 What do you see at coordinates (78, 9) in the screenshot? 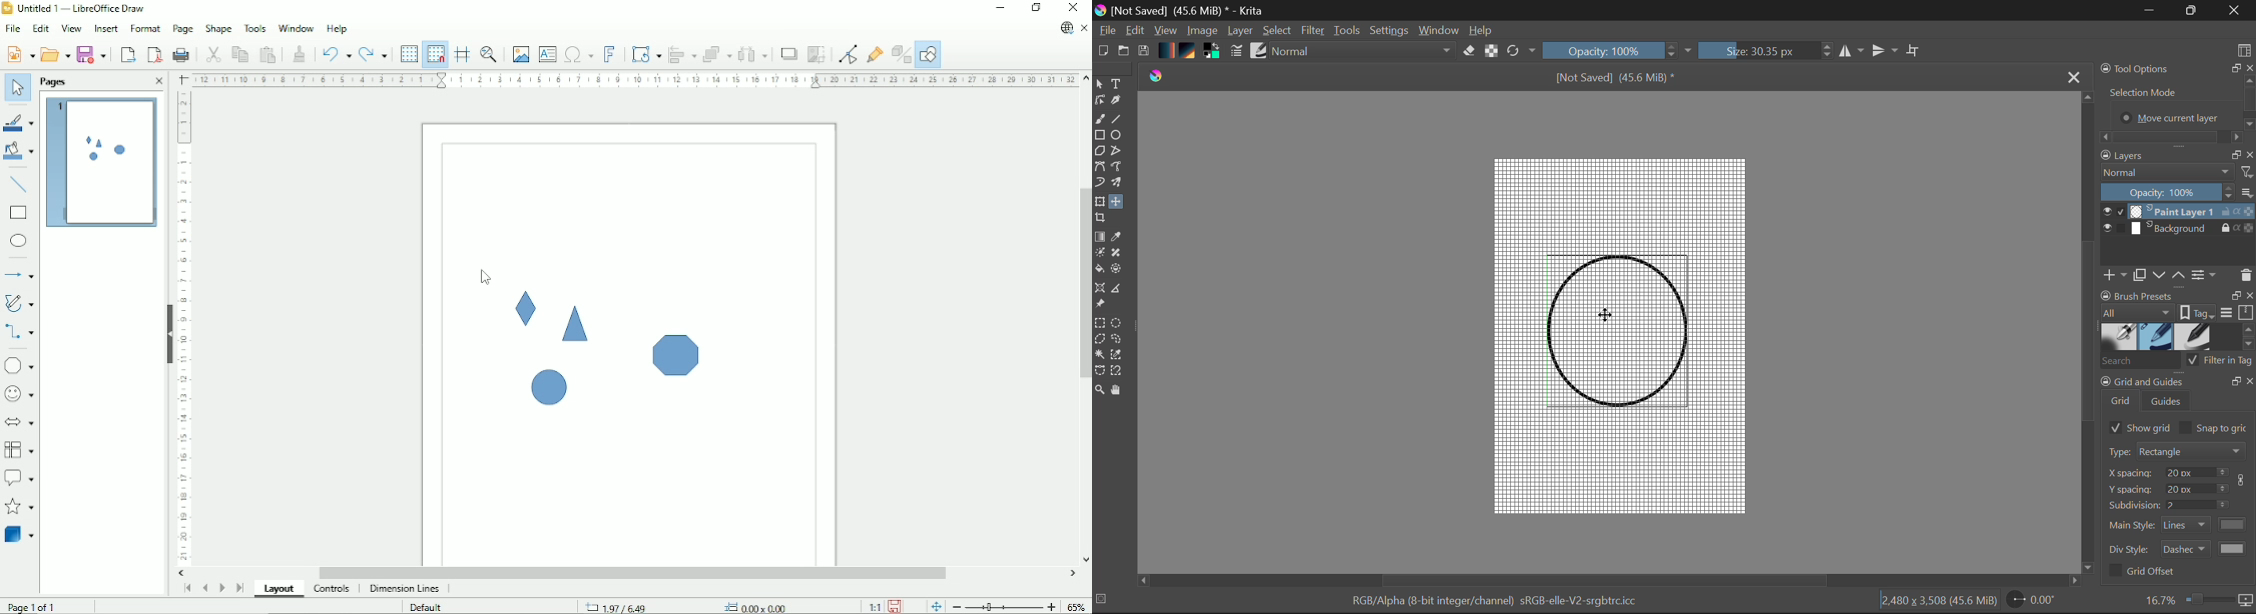
I see `Title` at bounding box center [78, 9].